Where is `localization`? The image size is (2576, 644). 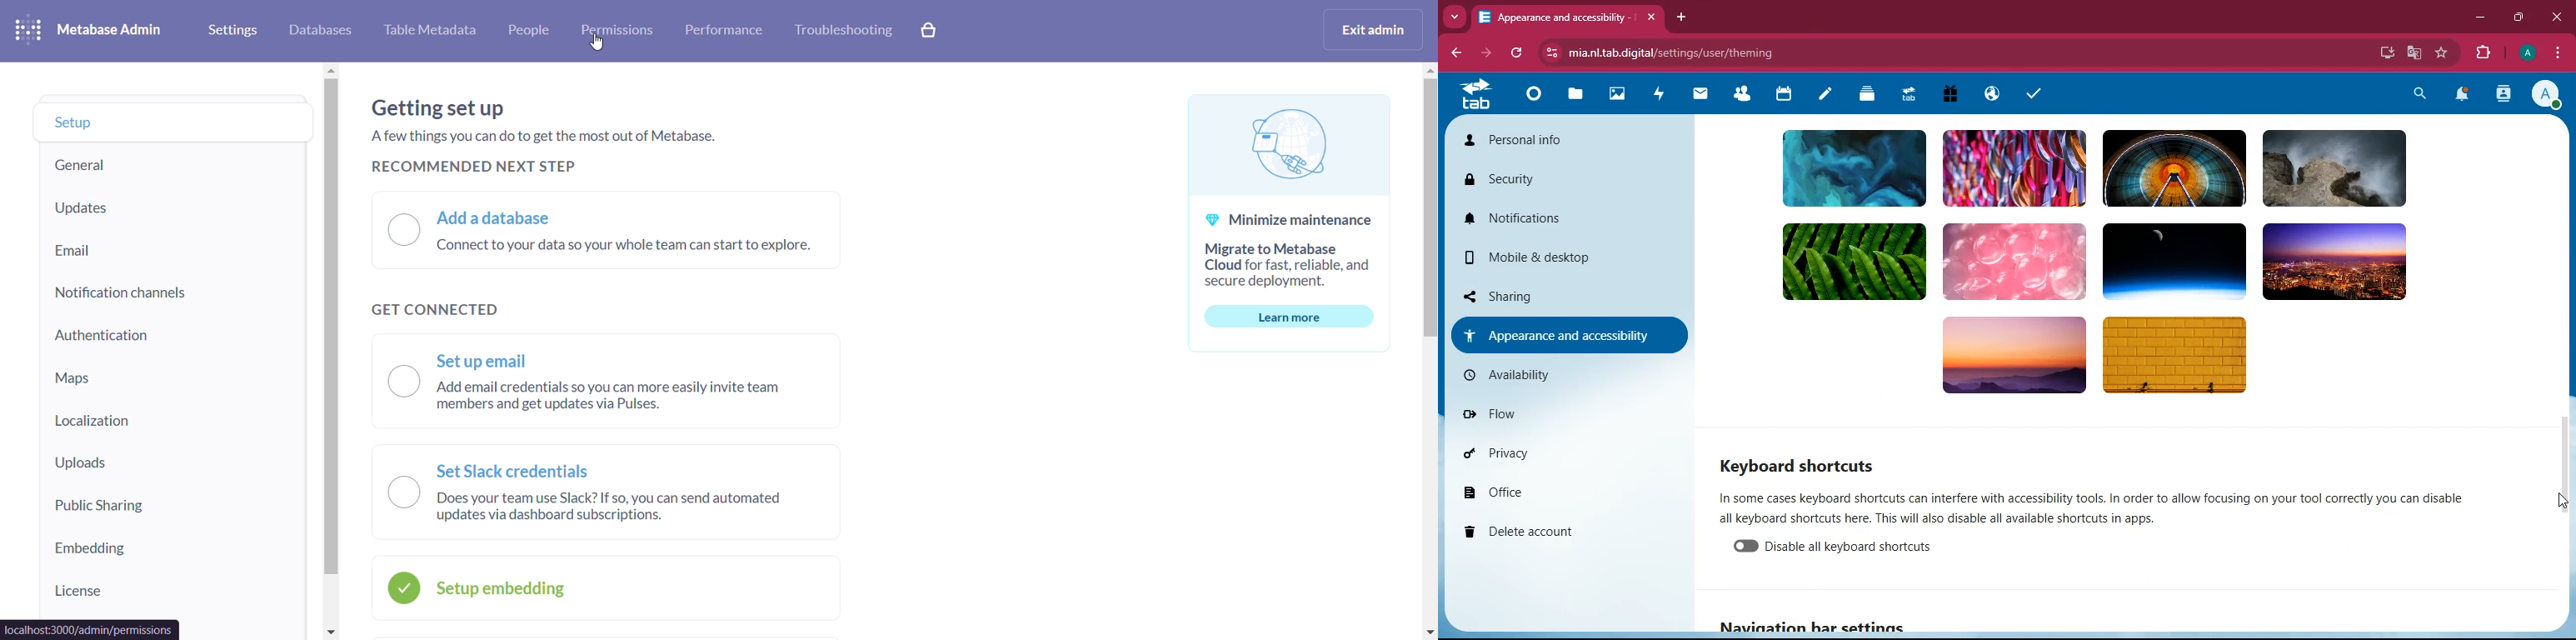
localization is located at coordinates (171, 420).